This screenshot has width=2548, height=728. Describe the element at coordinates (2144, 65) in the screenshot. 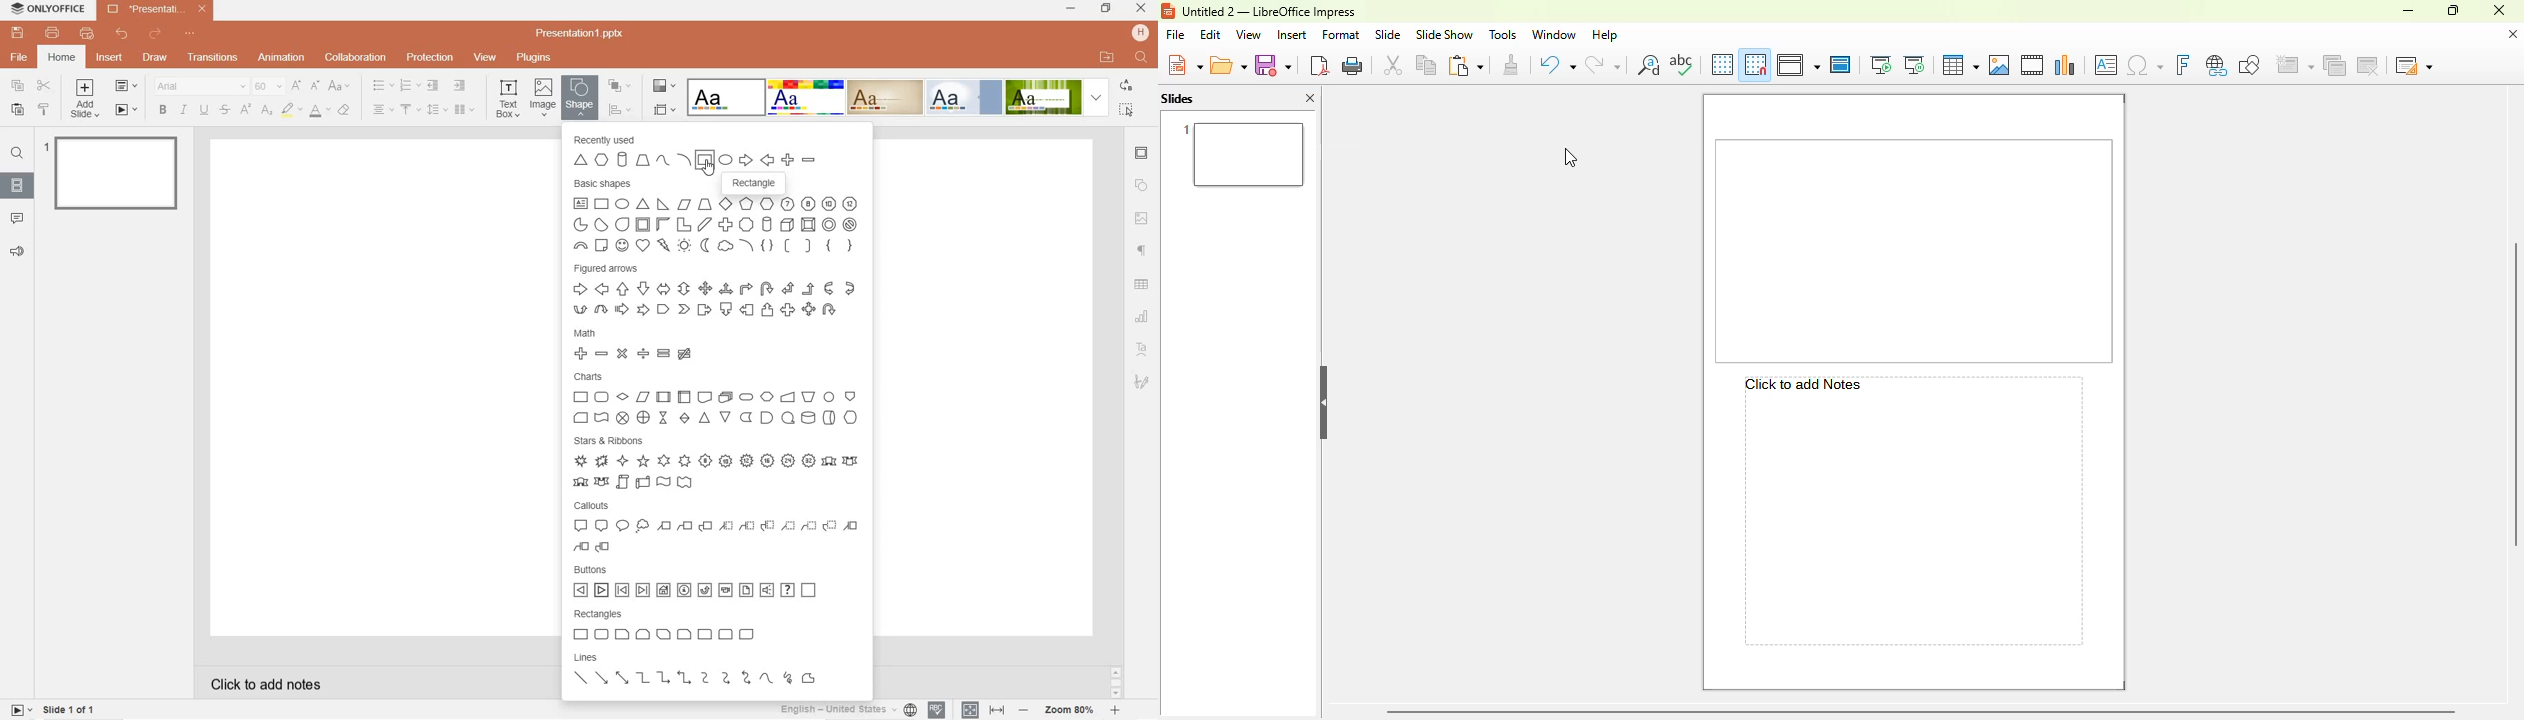

I see `insert special characters` at that location.